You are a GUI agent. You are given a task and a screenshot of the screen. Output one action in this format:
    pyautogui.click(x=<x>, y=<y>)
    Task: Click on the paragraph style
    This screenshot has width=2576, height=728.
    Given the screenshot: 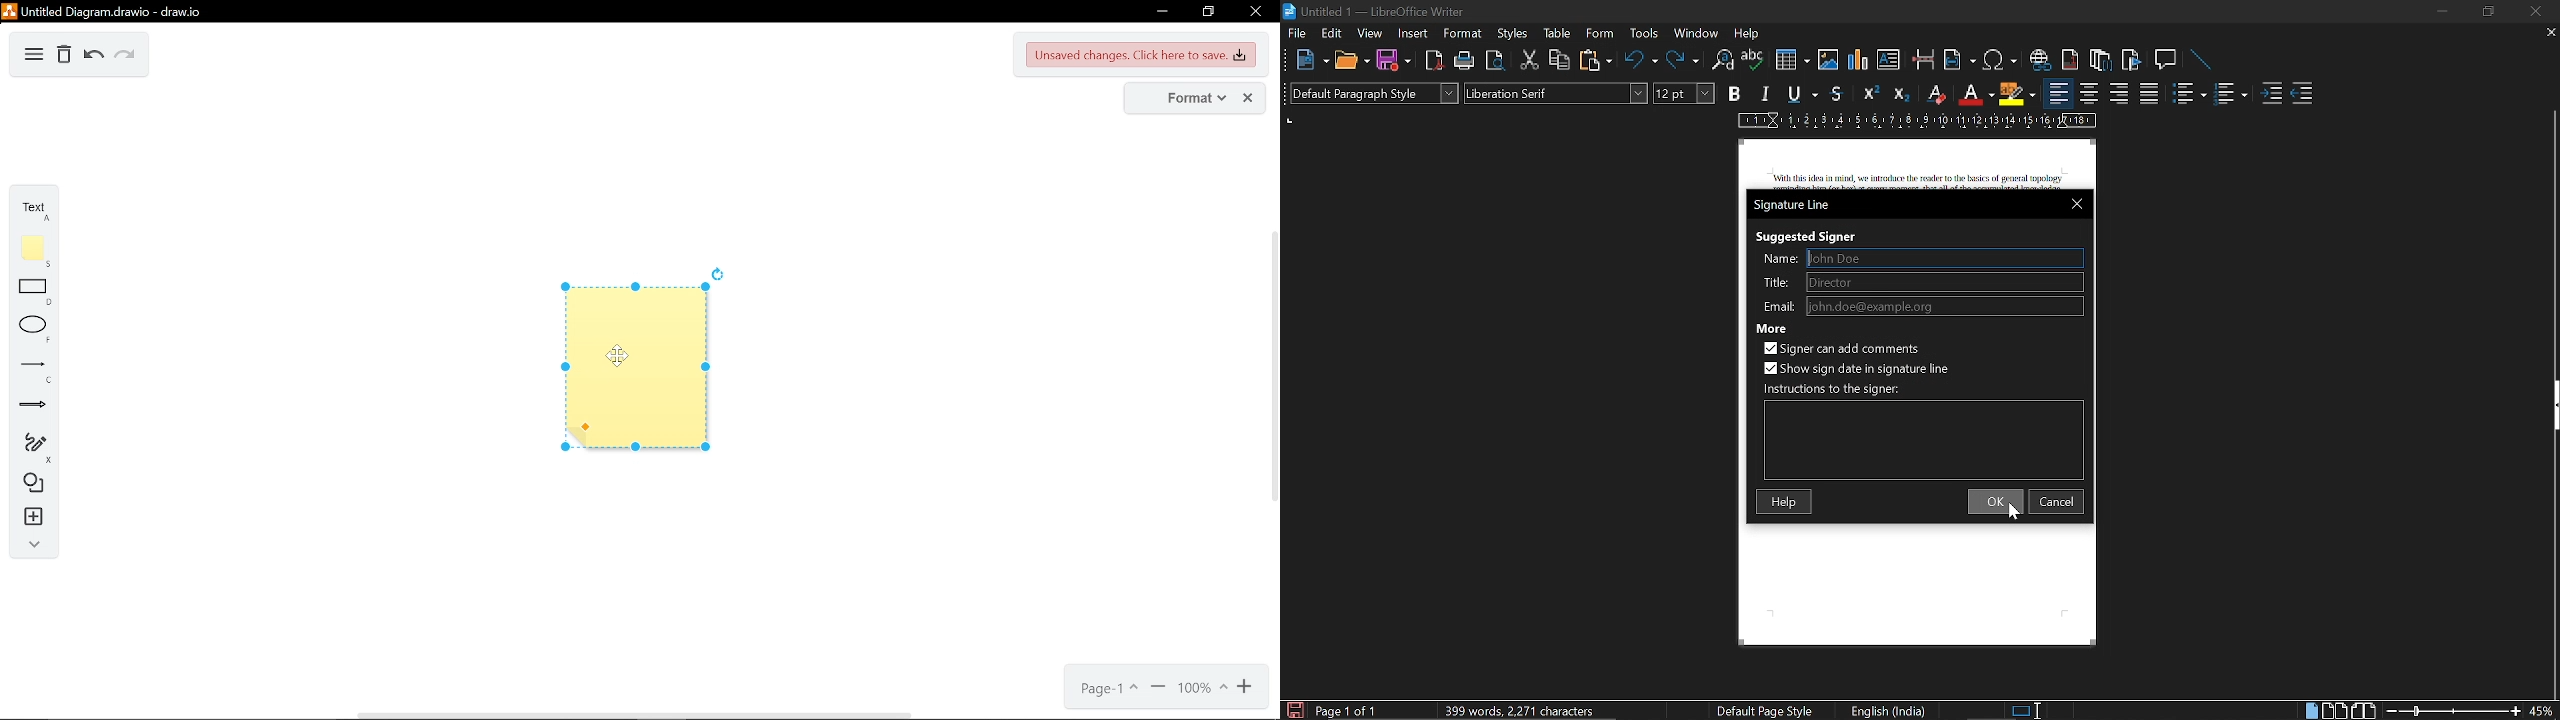 What is the action you would take?
    pyautogui.click(x=1372, y=92)
    